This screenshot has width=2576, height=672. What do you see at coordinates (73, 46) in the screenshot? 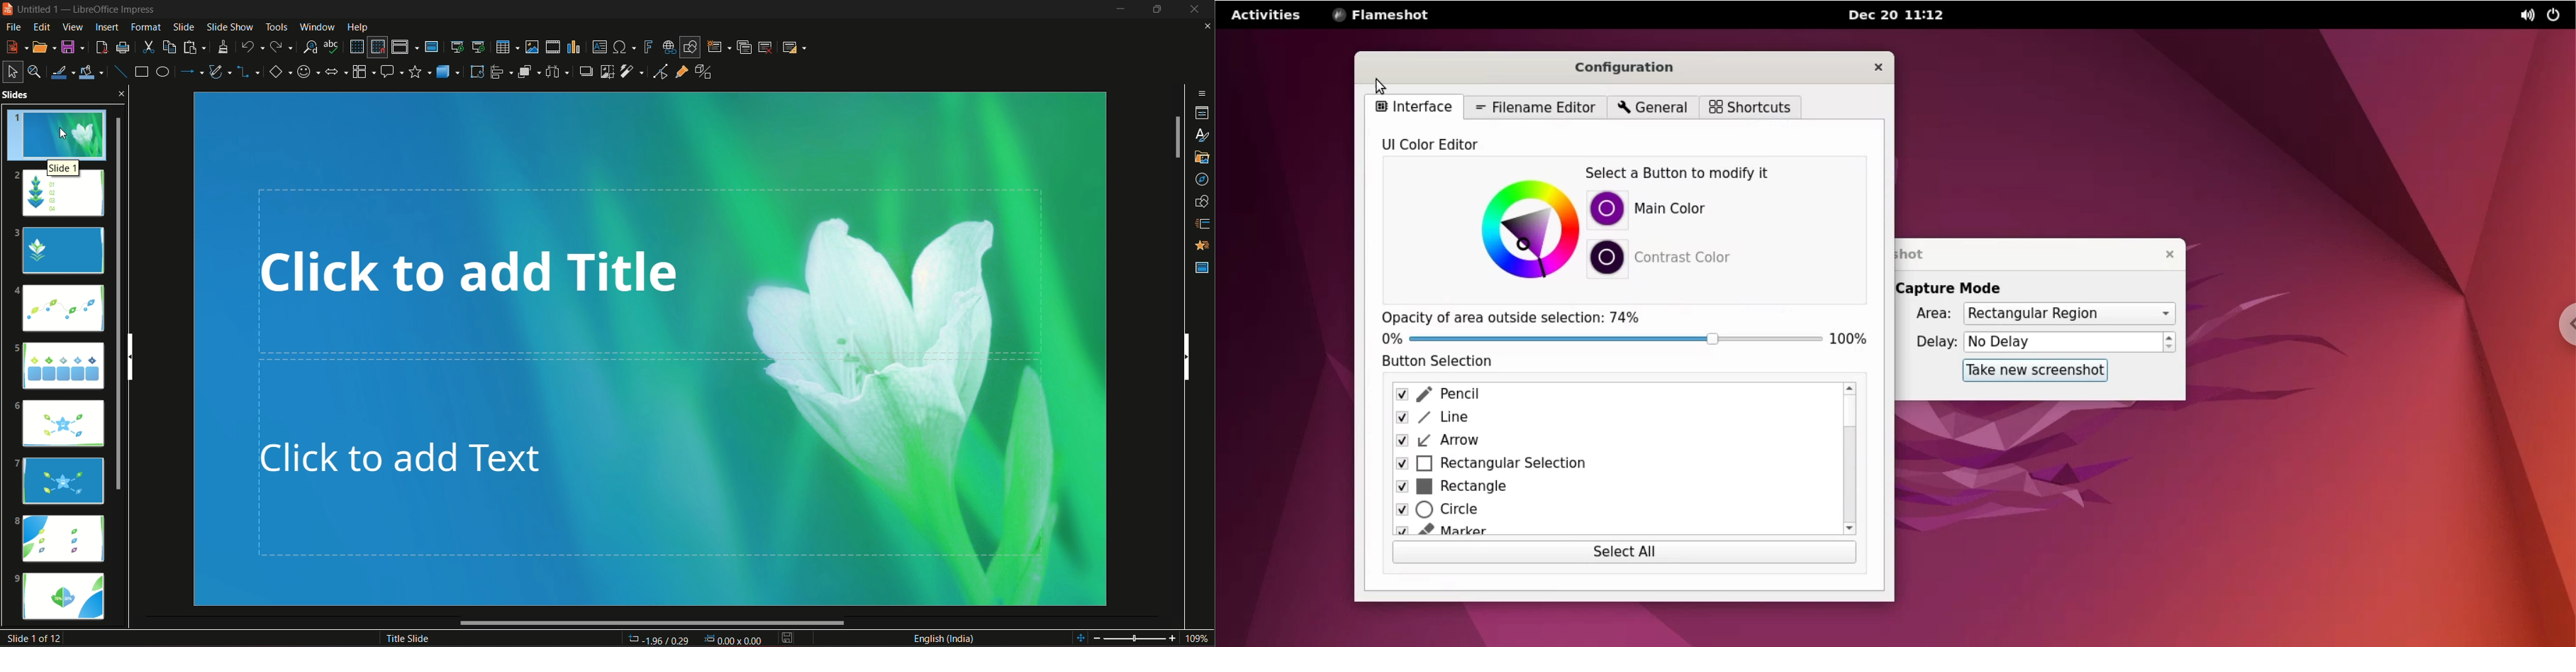
I see `save` at bounding box center [73, 46].